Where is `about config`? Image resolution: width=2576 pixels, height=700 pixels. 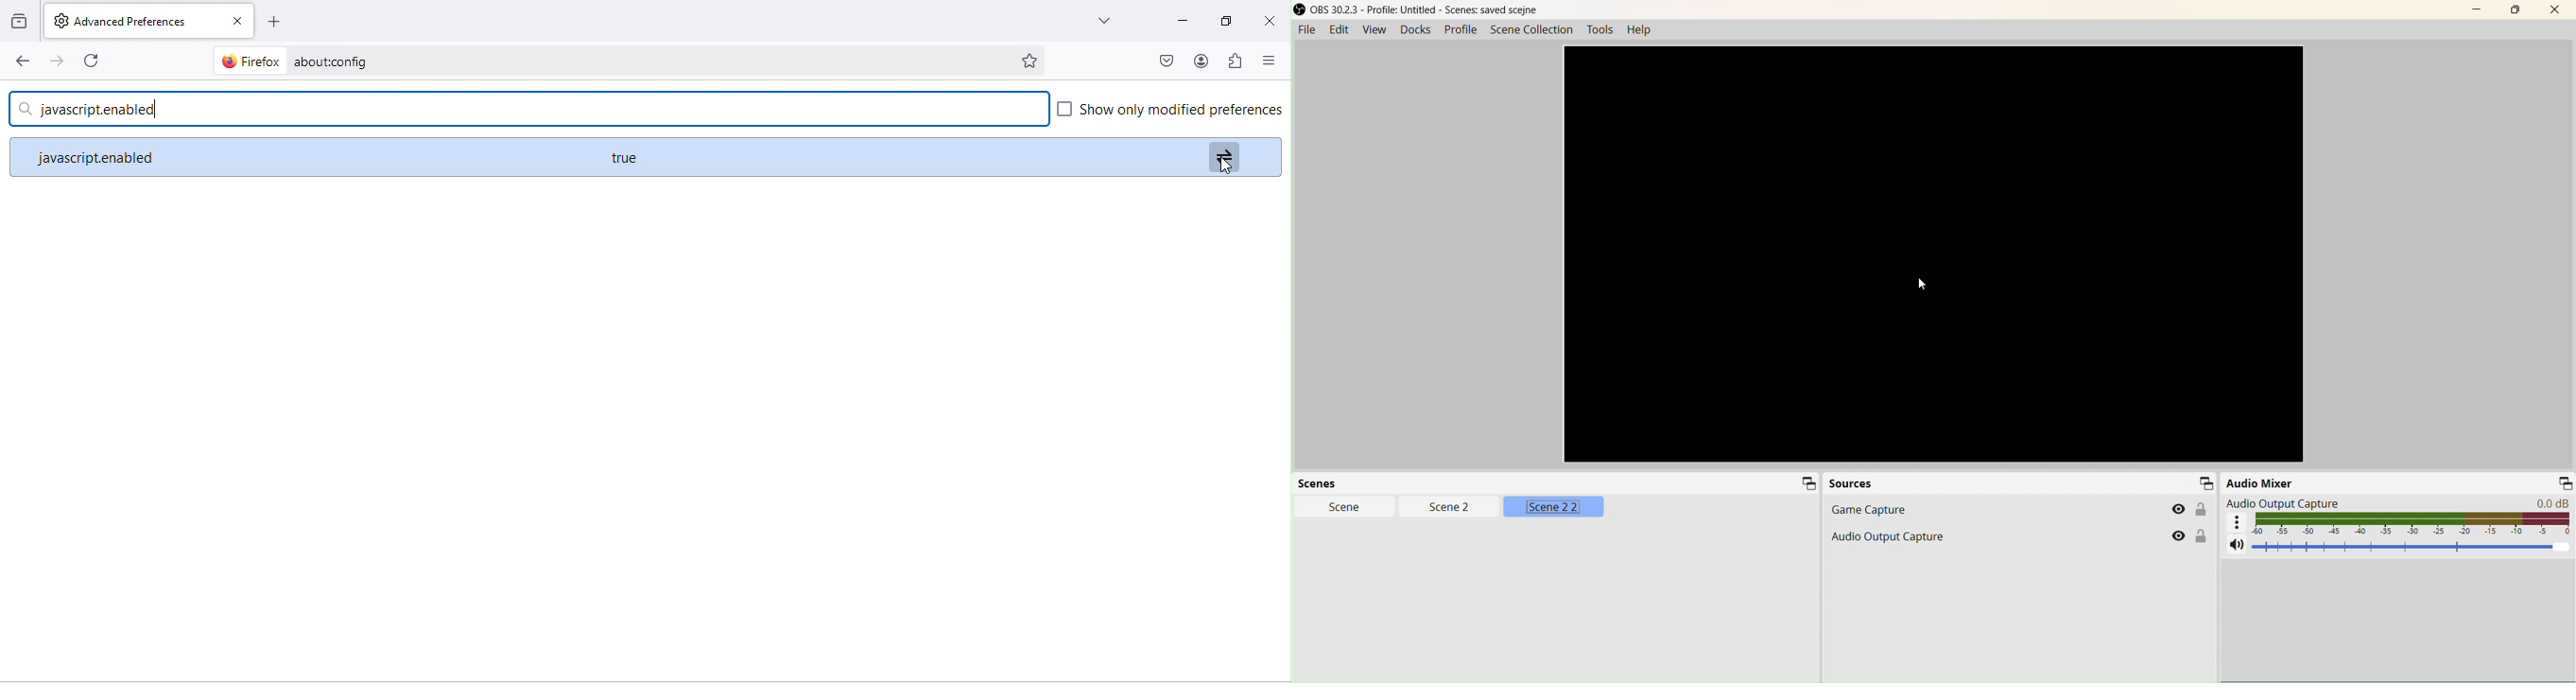 about config is located at coordinates (646, 61).